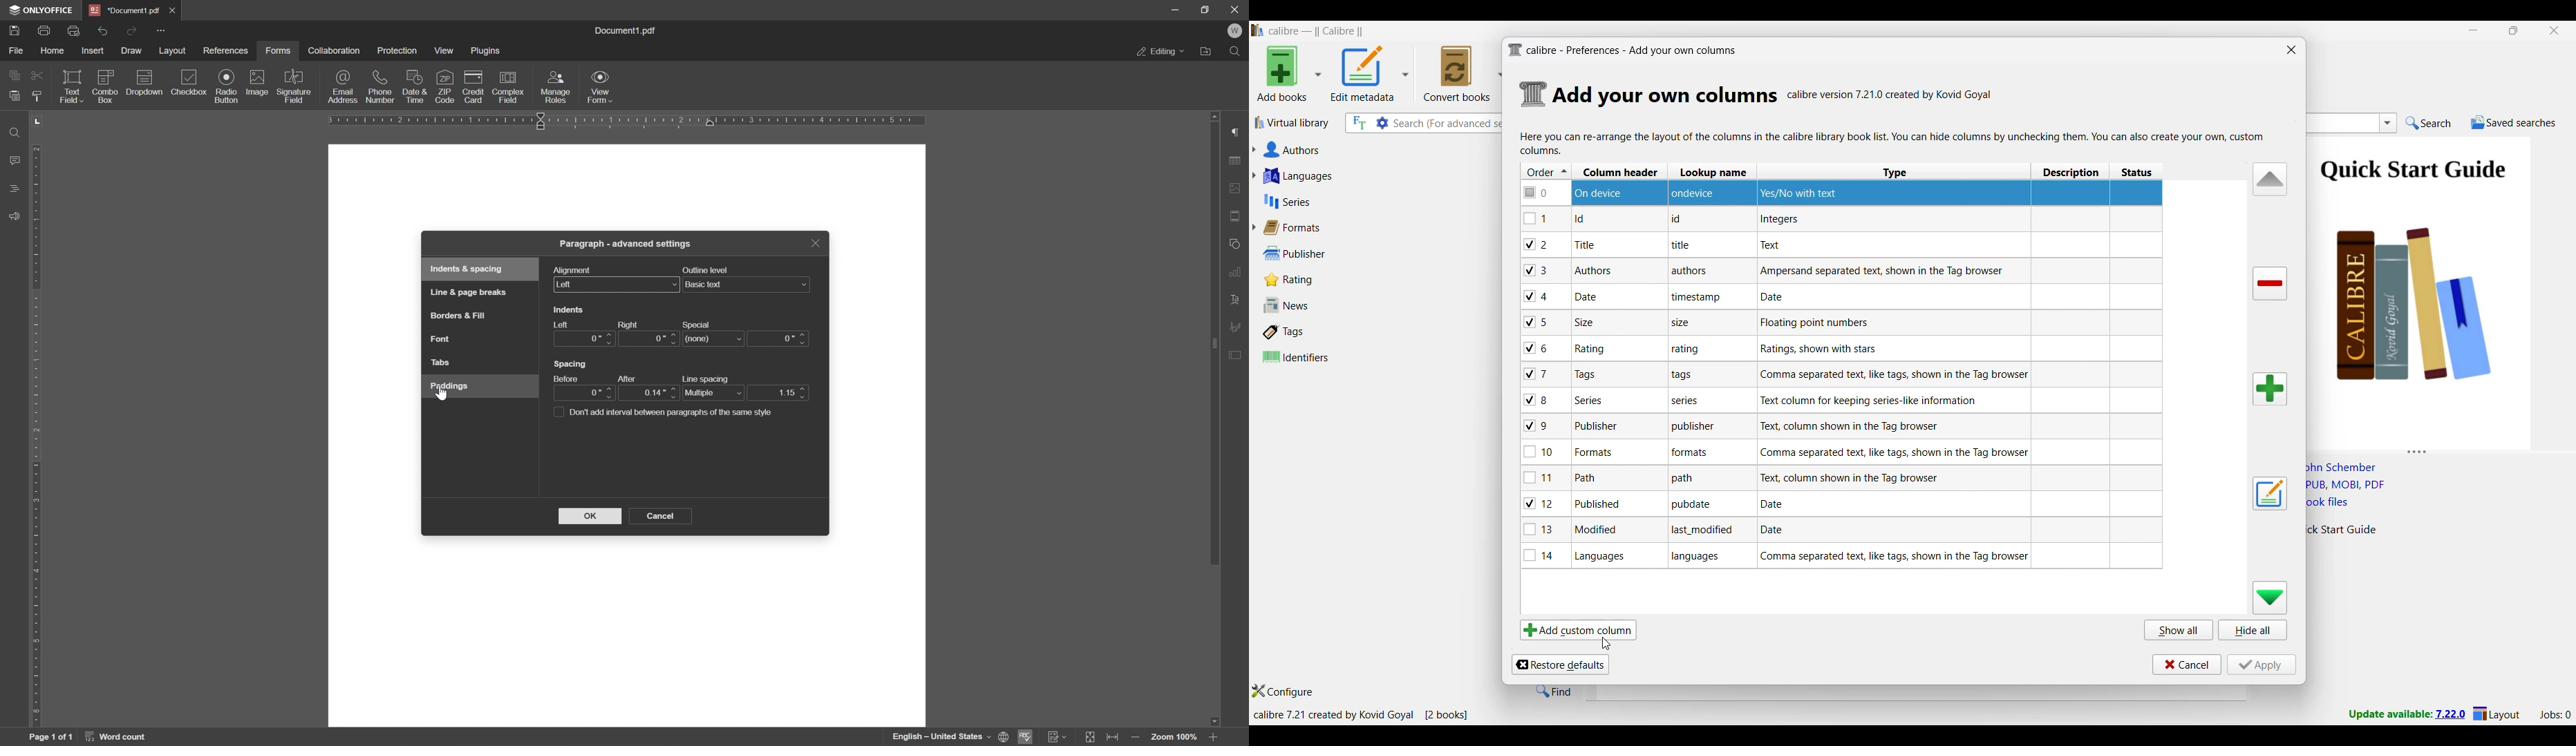 The image size is (2576, 756). I want to click on Minimize, so click(2474, 30).